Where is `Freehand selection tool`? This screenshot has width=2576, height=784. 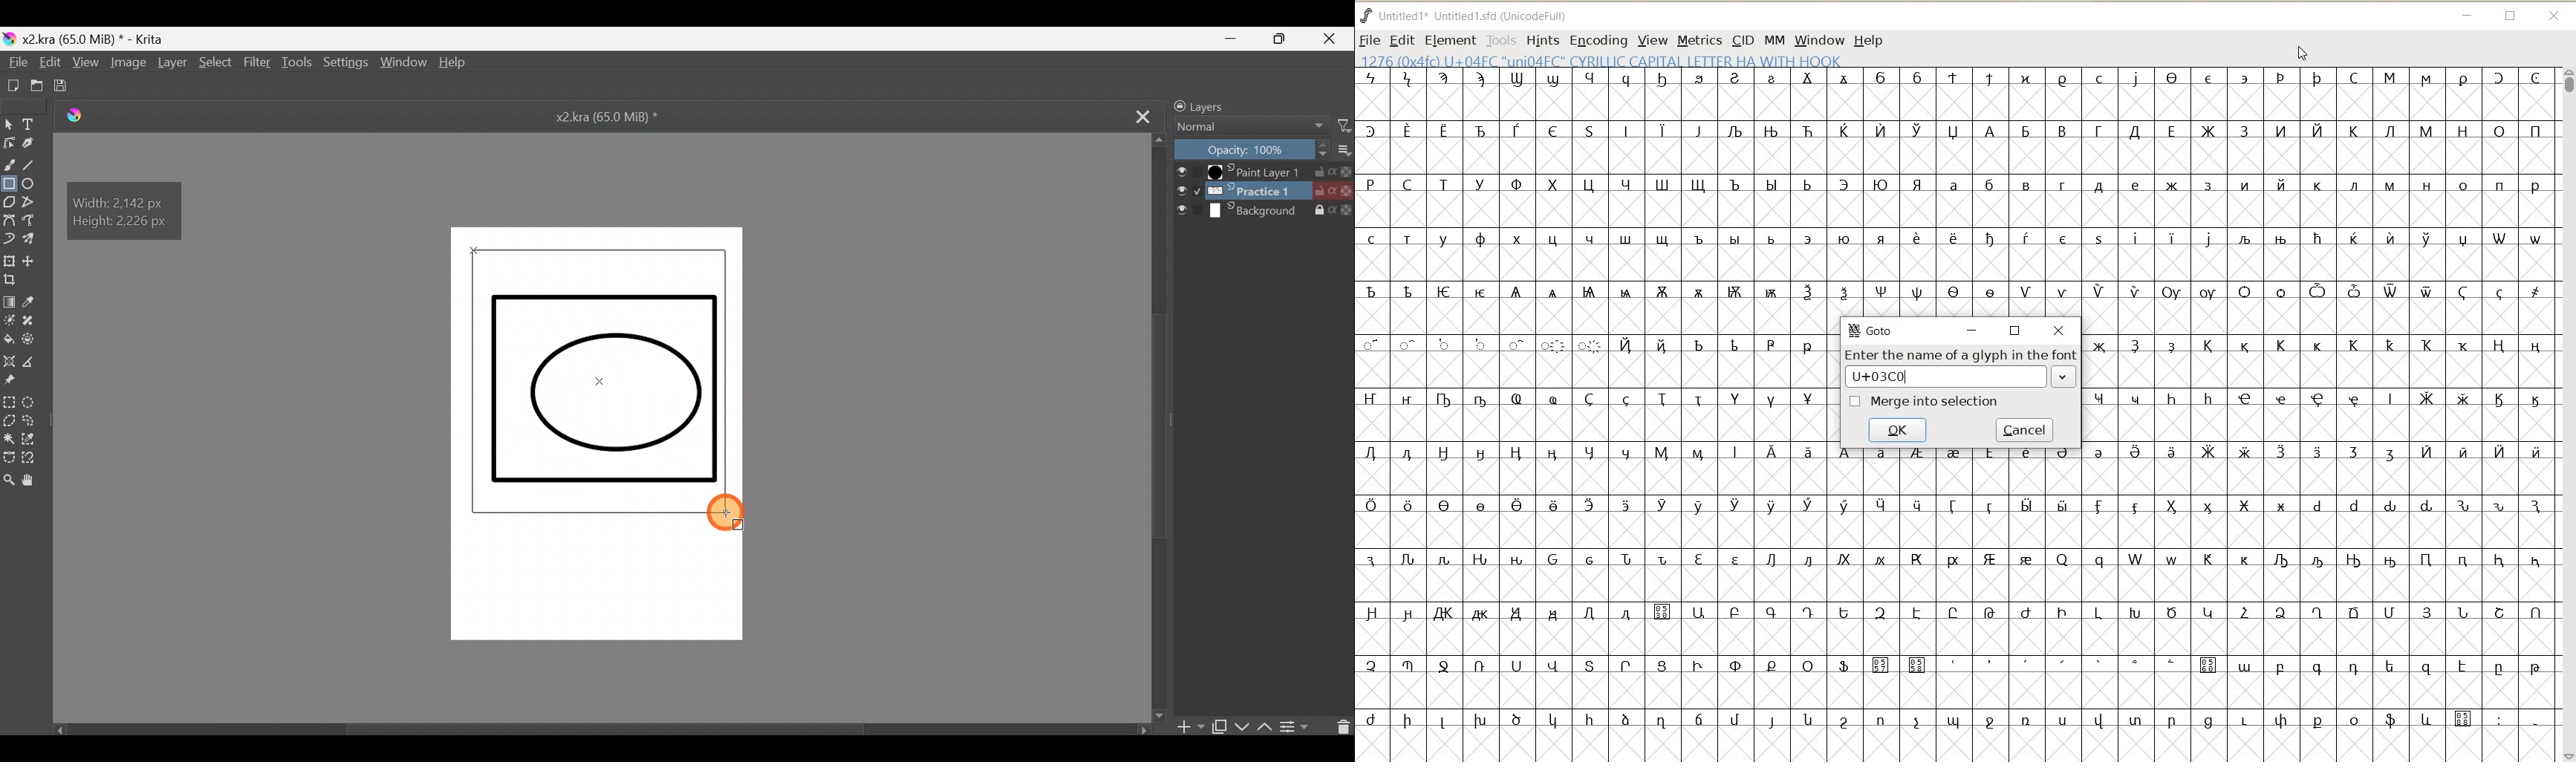 Freehand selection tool is located at coordinates (31, 422).